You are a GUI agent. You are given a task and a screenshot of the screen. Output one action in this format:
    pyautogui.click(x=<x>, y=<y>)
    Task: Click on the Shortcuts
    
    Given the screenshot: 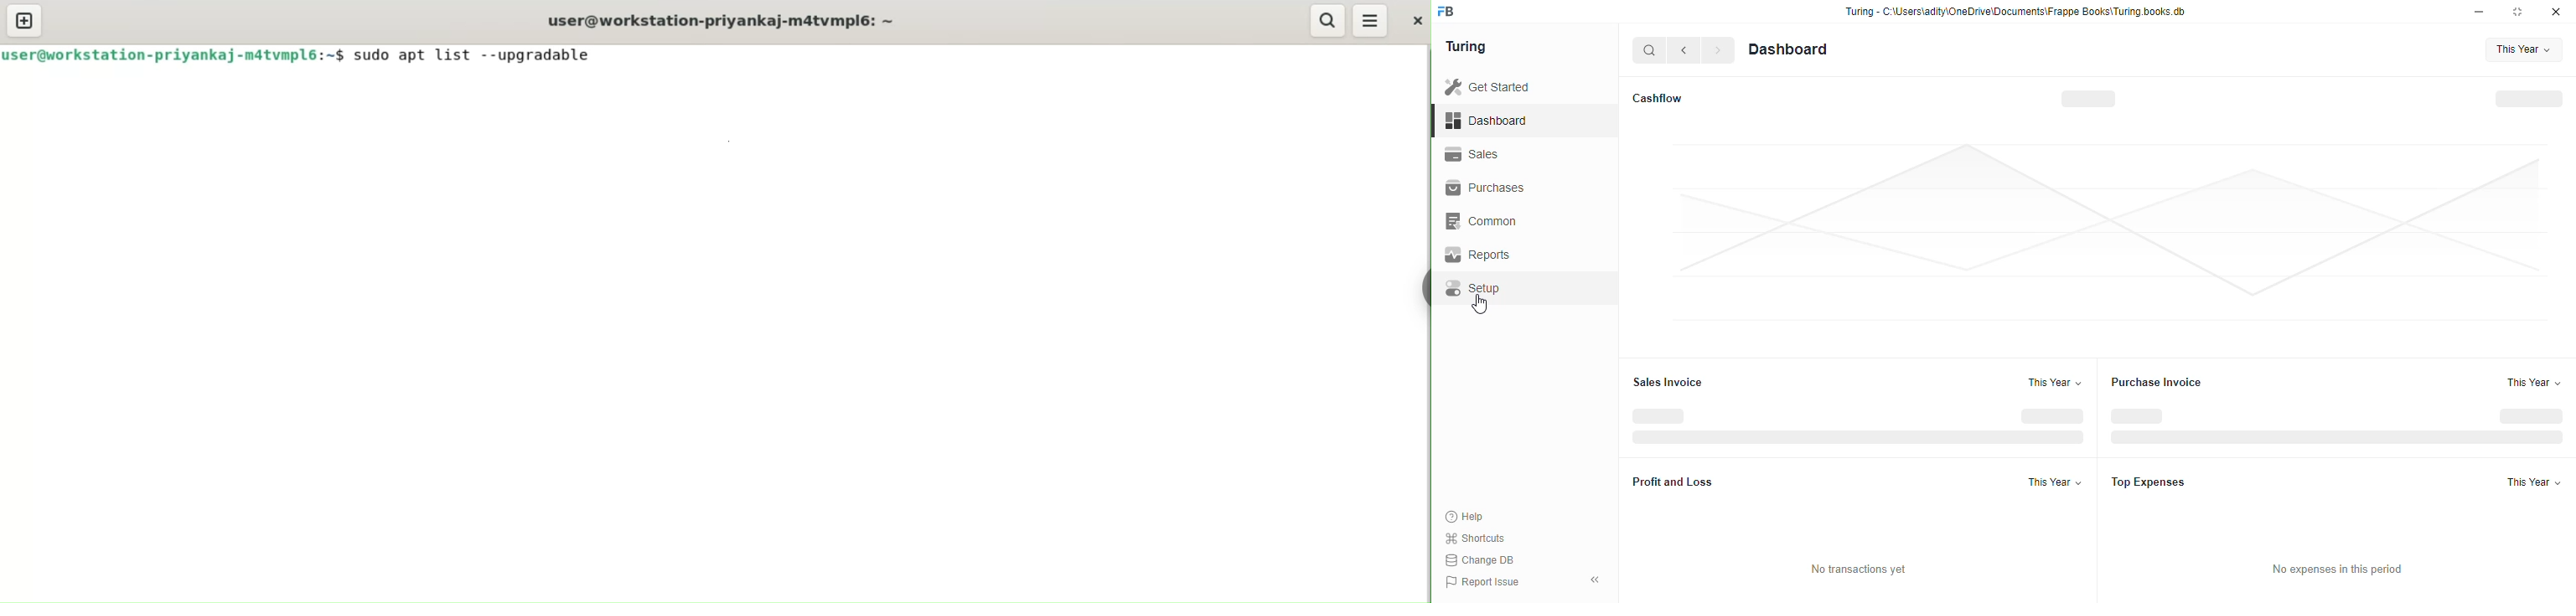 What is the action you would take?
    pyautogui.click(x=1479, y=538)
    